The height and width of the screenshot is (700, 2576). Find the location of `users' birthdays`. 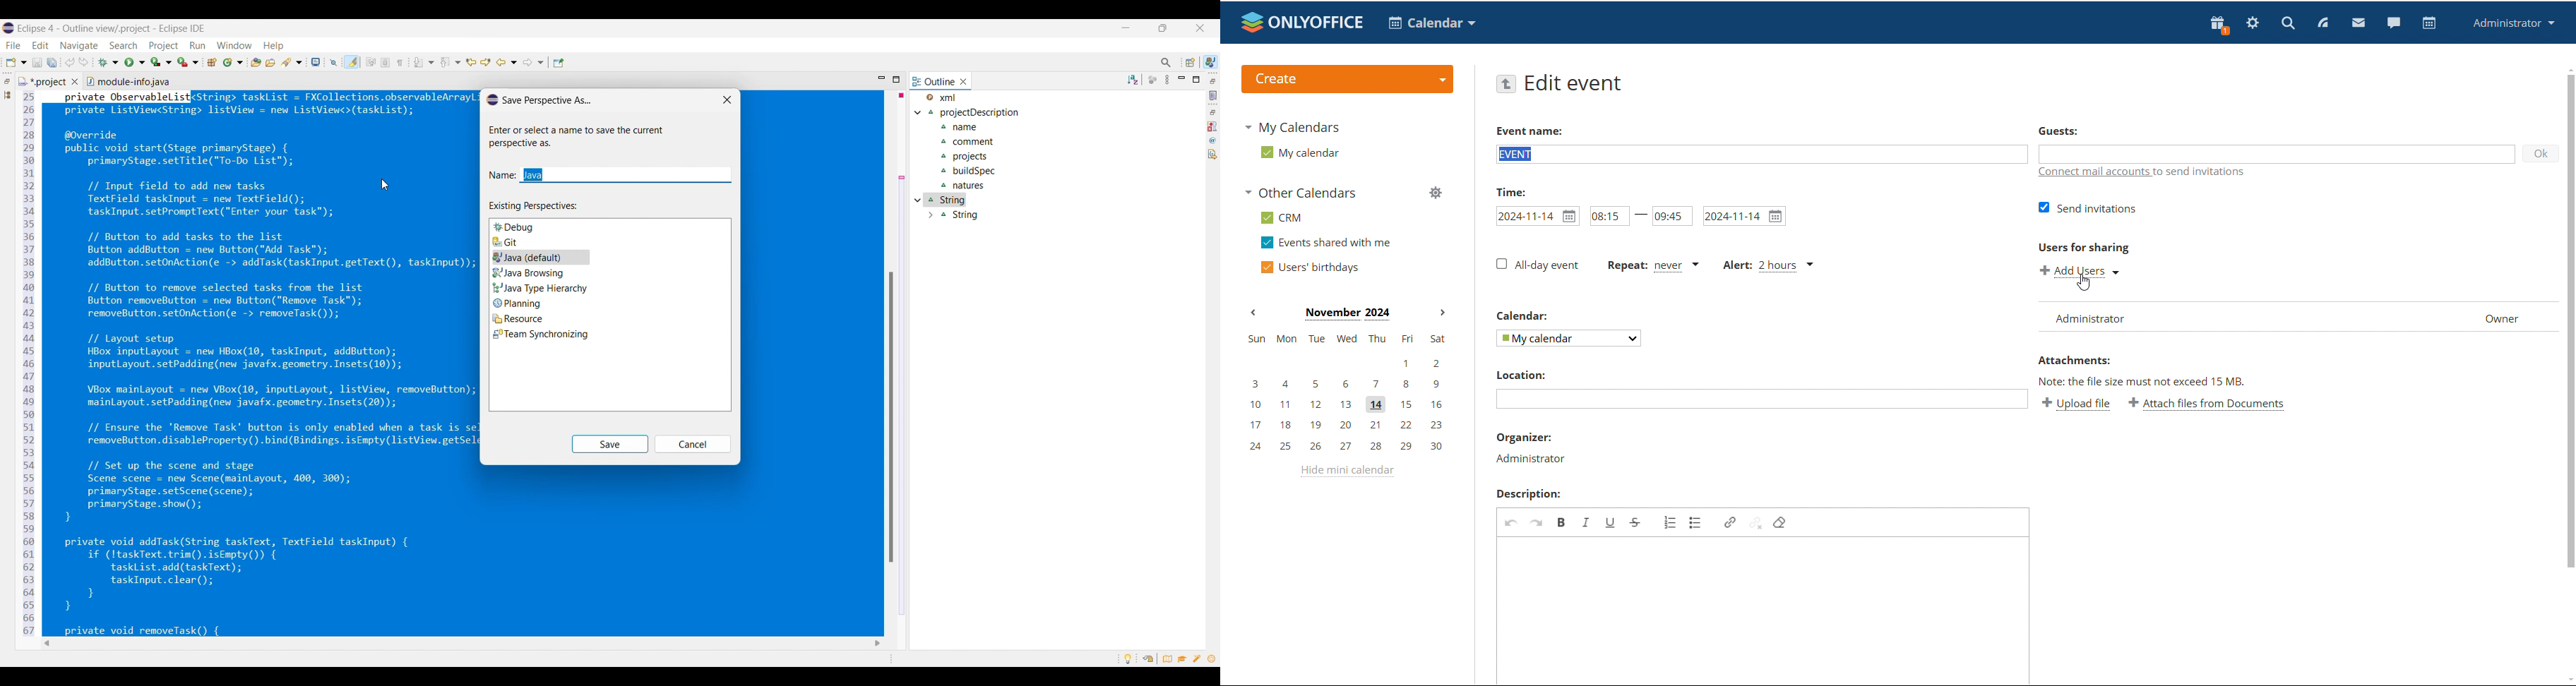

users' birthdays is located at coordinates (1311, 267).